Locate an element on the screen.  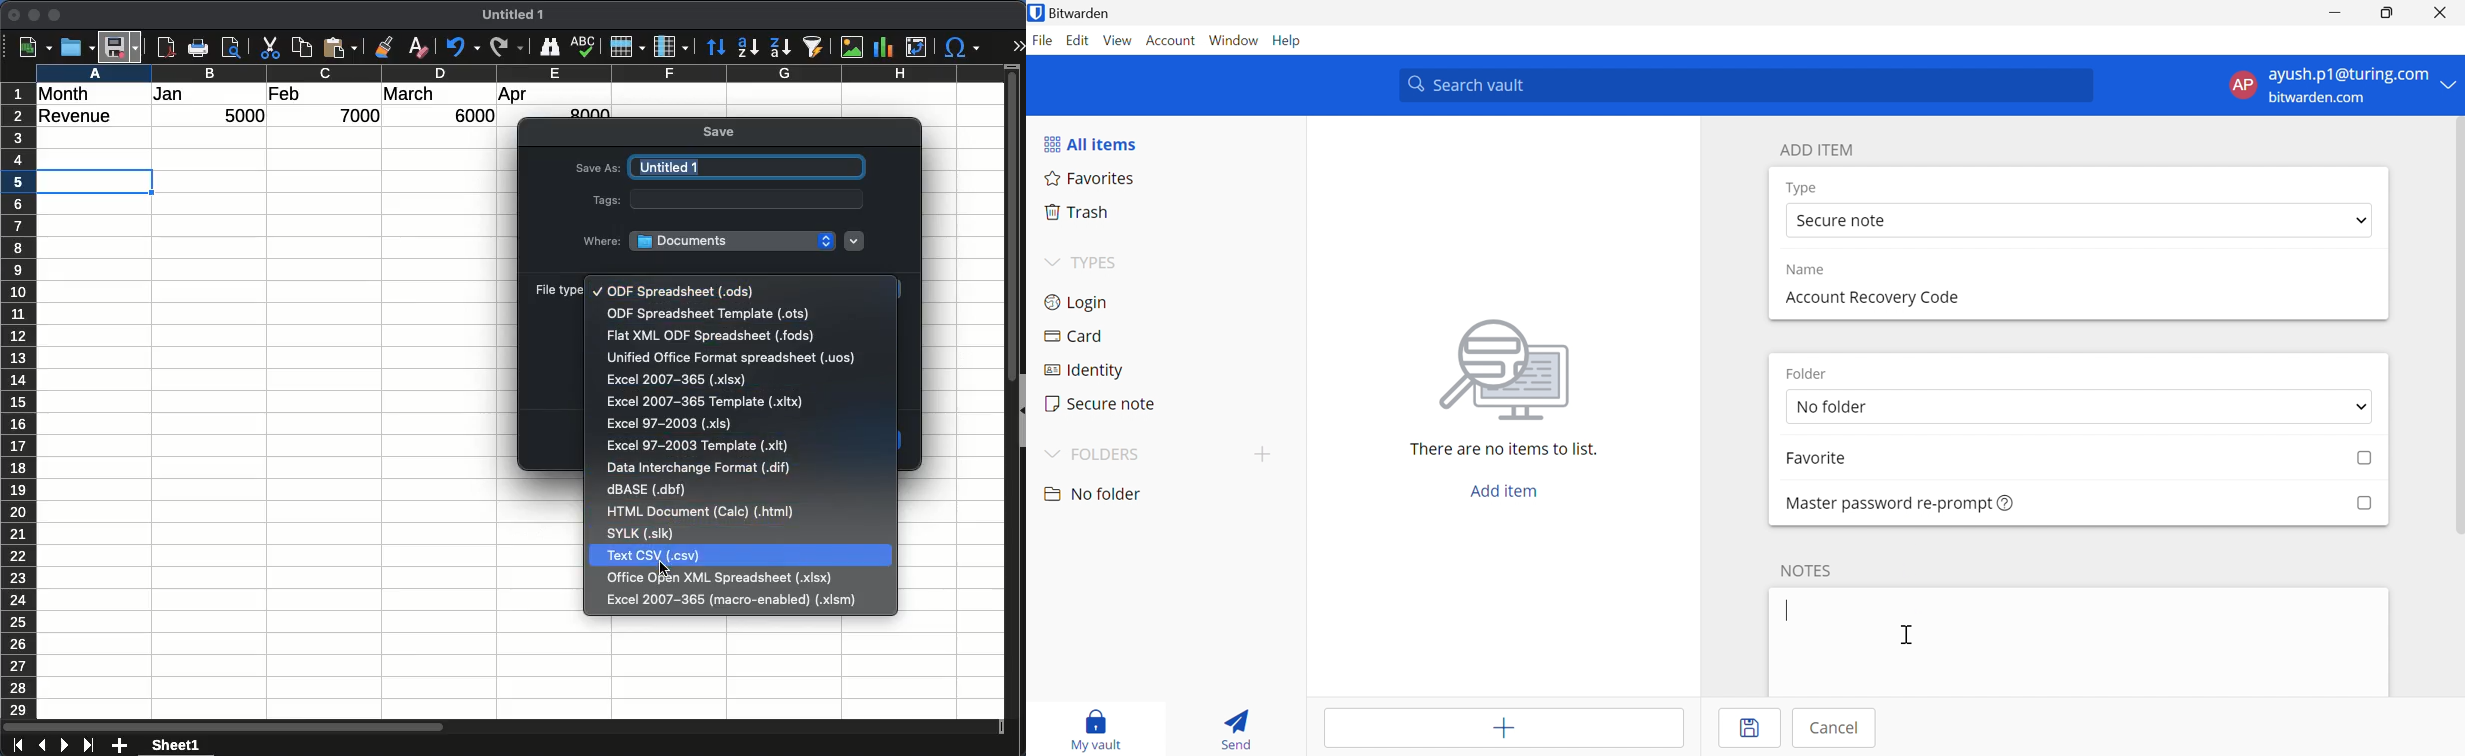
odf spreadsheet is located at coordinates (680, 291).